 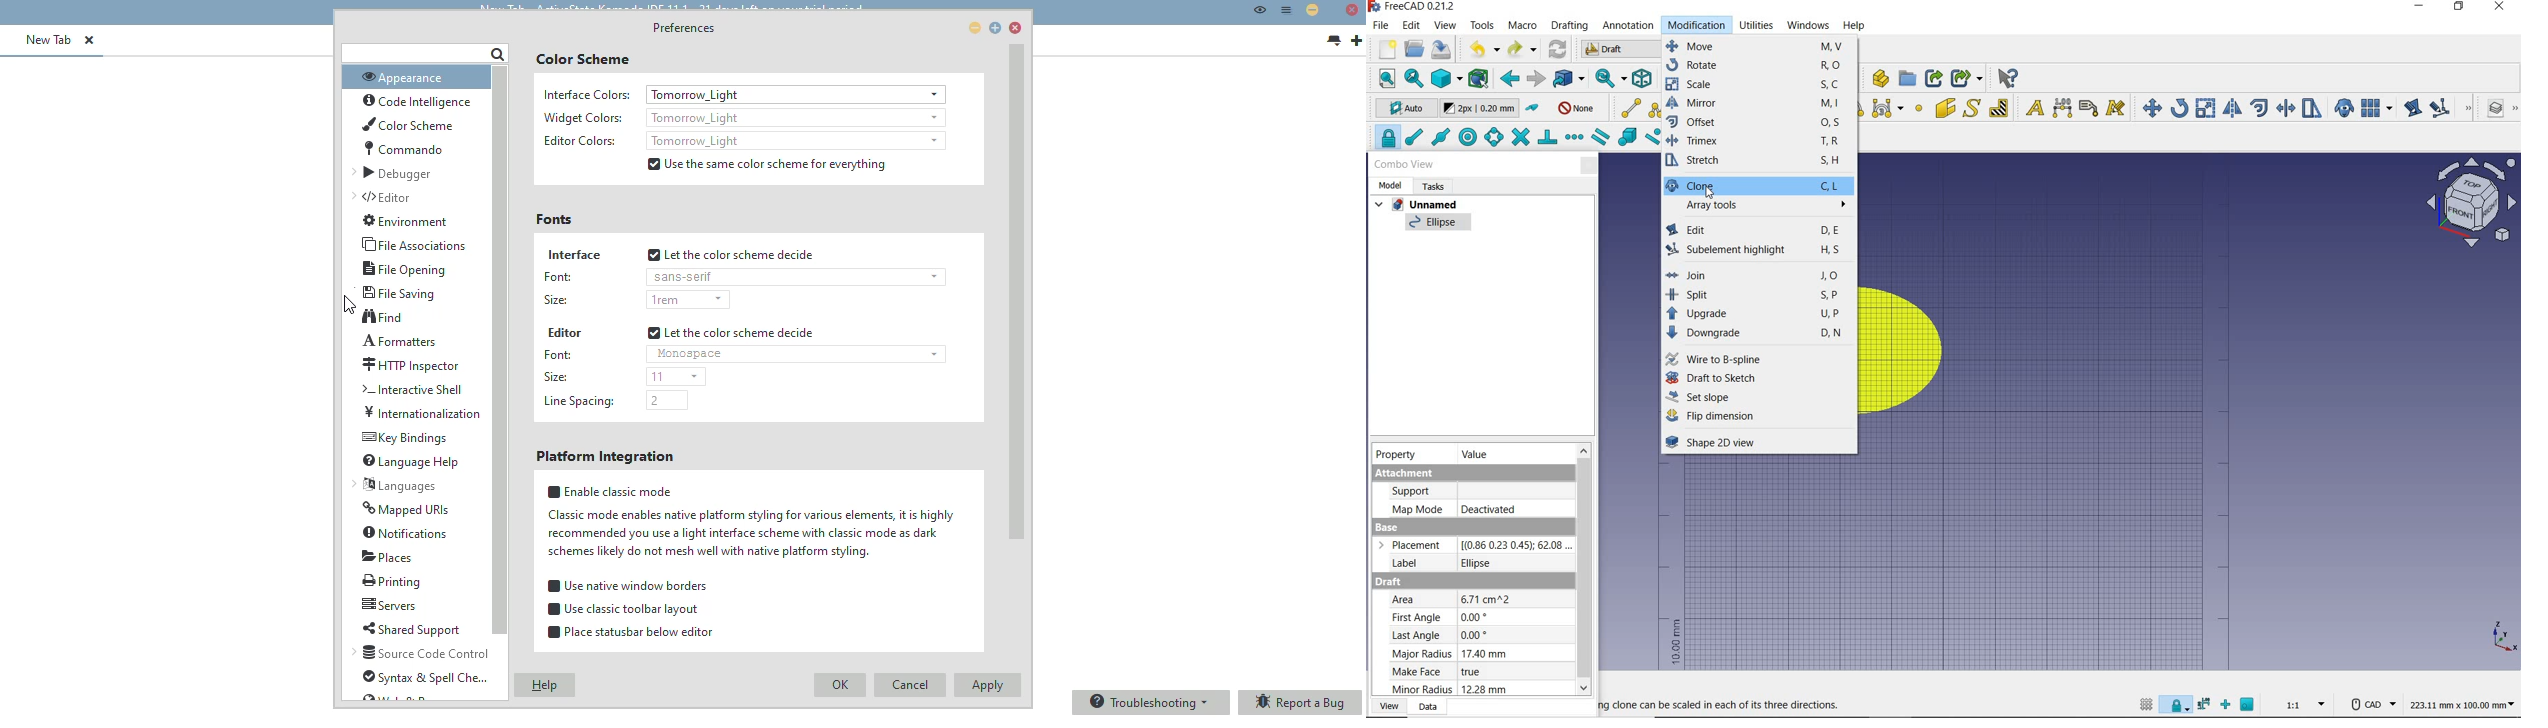 What do you see at coordinates (2062, 109) in the screenshot?
I see `dimension` at bounding box center [2062, 109].